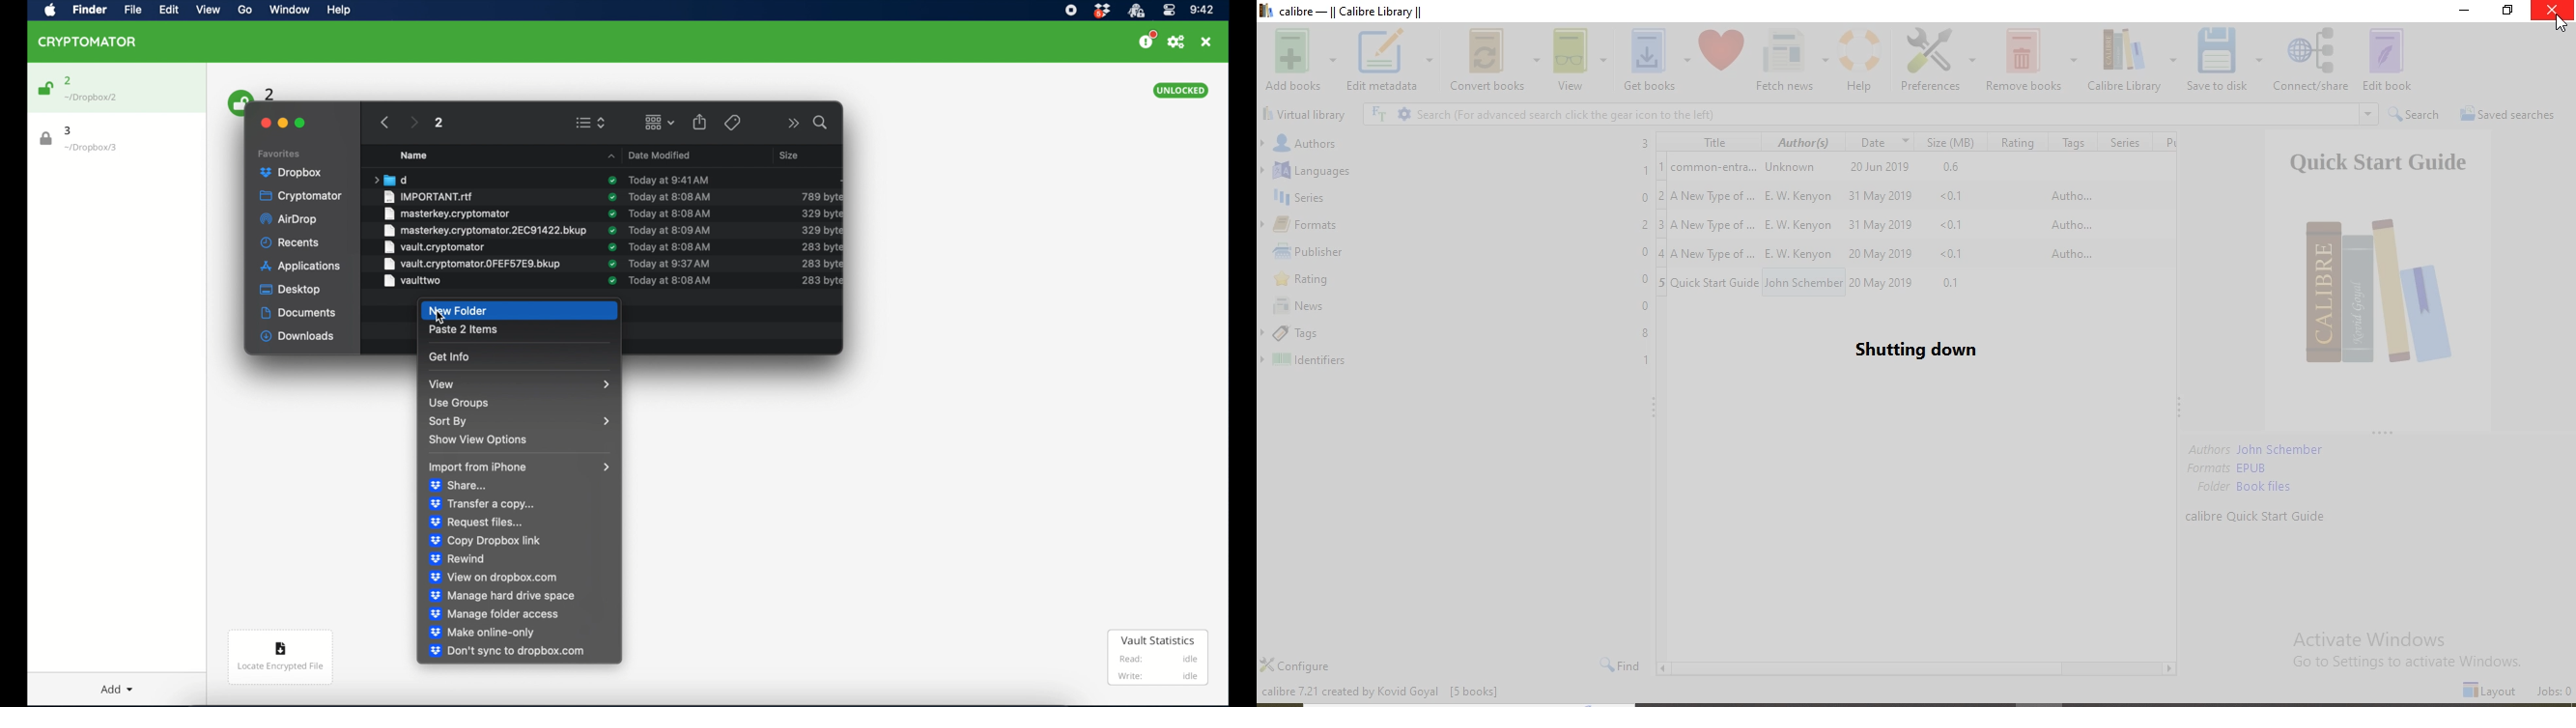 The width and height of the screenshot is (2576, 728). What do you see at coordinates (1715, 225) in the screenshot?
I see `A New Type of...` at bounding box center [1715, 225].